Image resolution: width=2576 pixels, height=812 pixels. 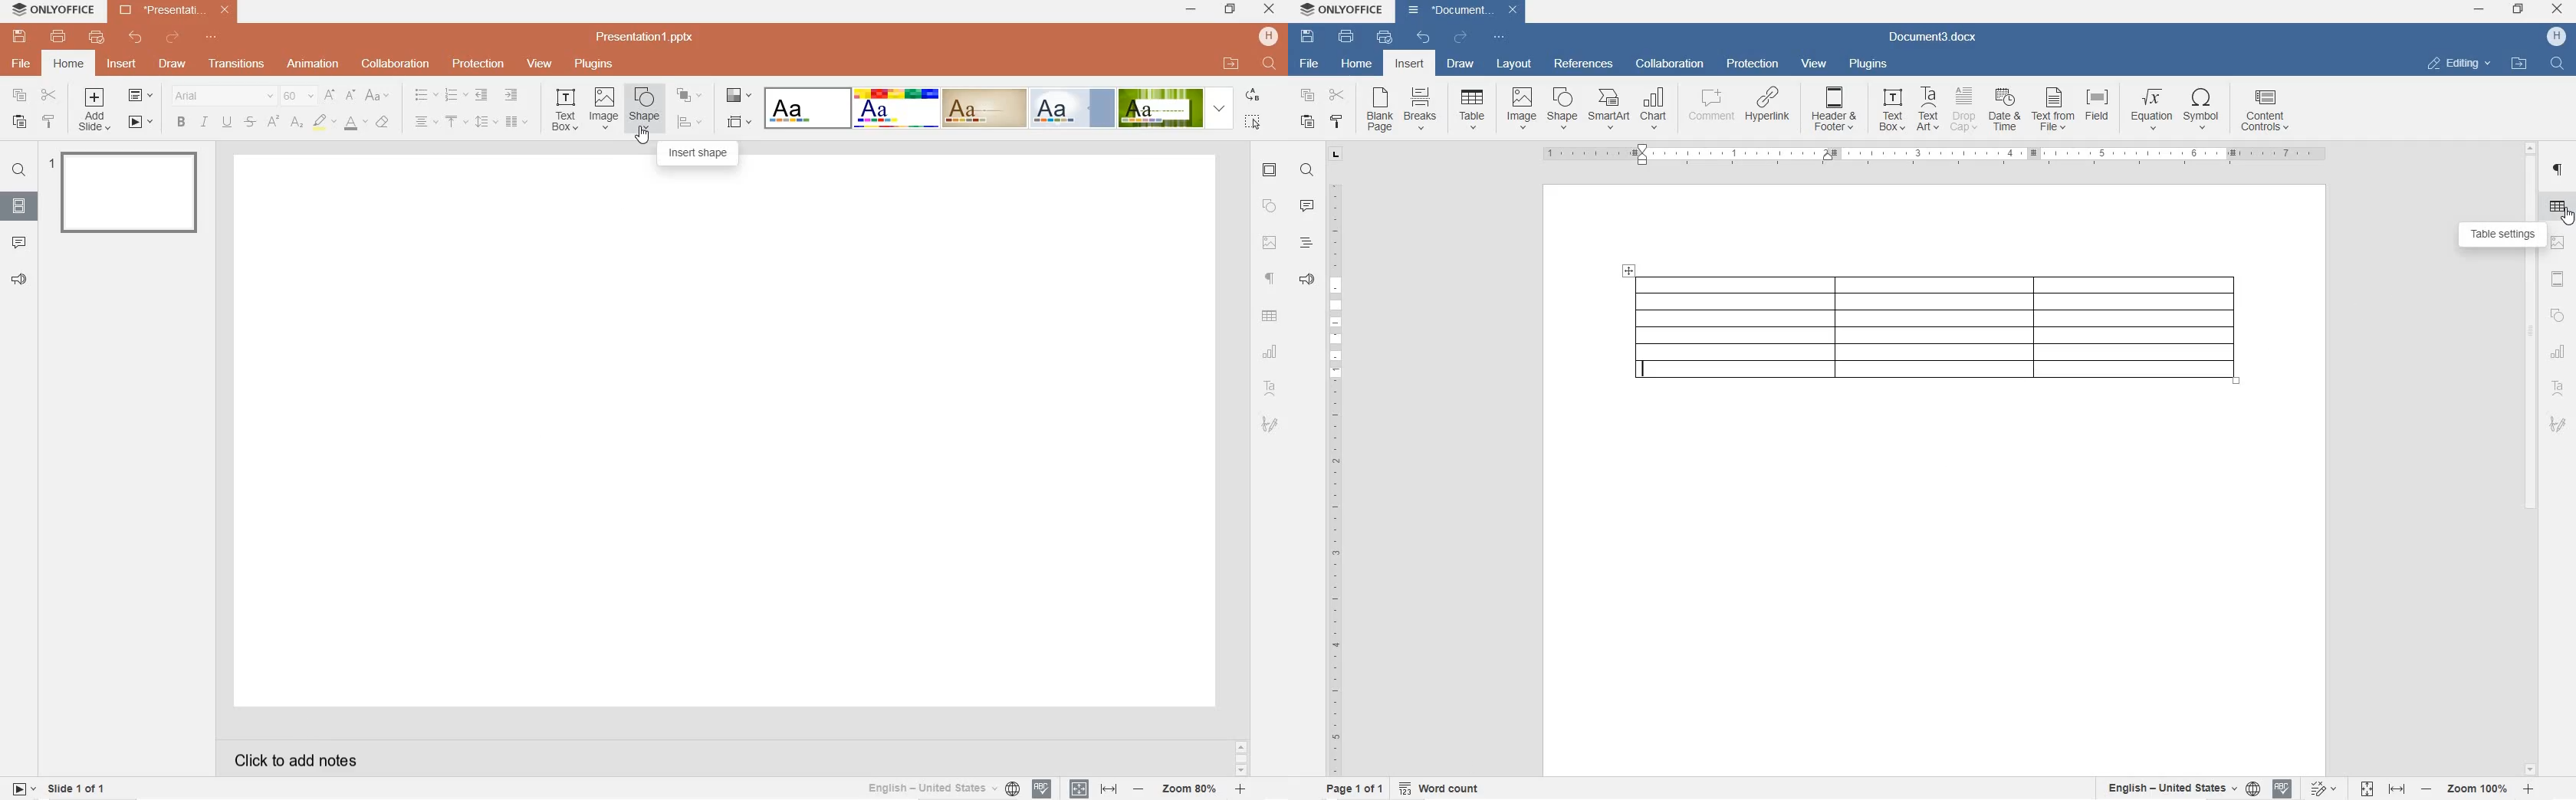 I want to click on increase indent, so click(x=512, y=96).